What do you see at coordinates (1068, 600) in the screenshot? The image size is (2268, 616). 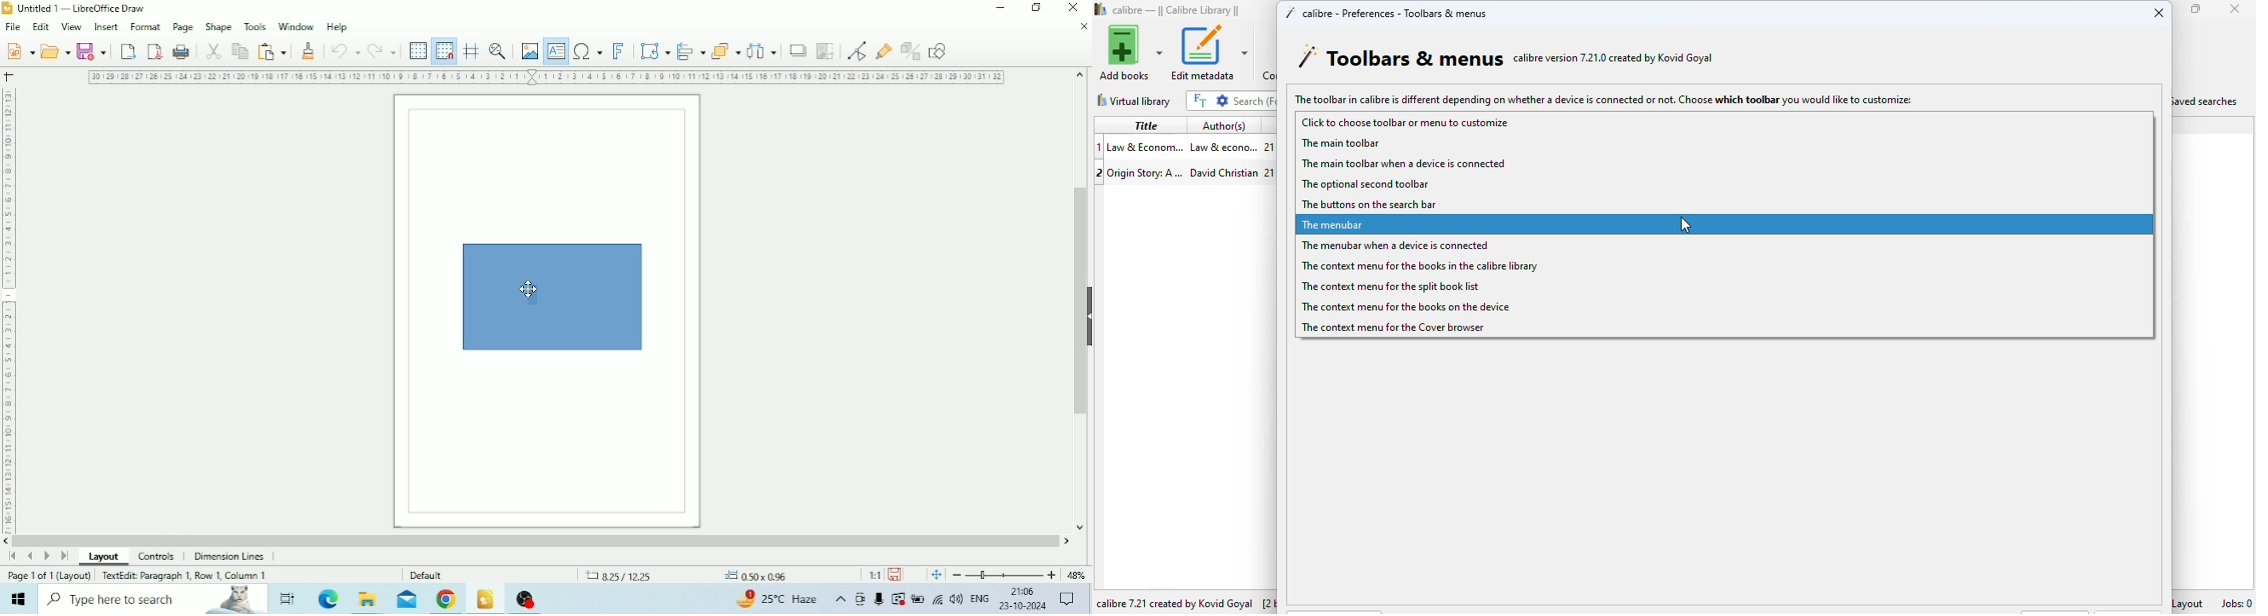 I see `Notifications` at bounding box center [1068, 600].